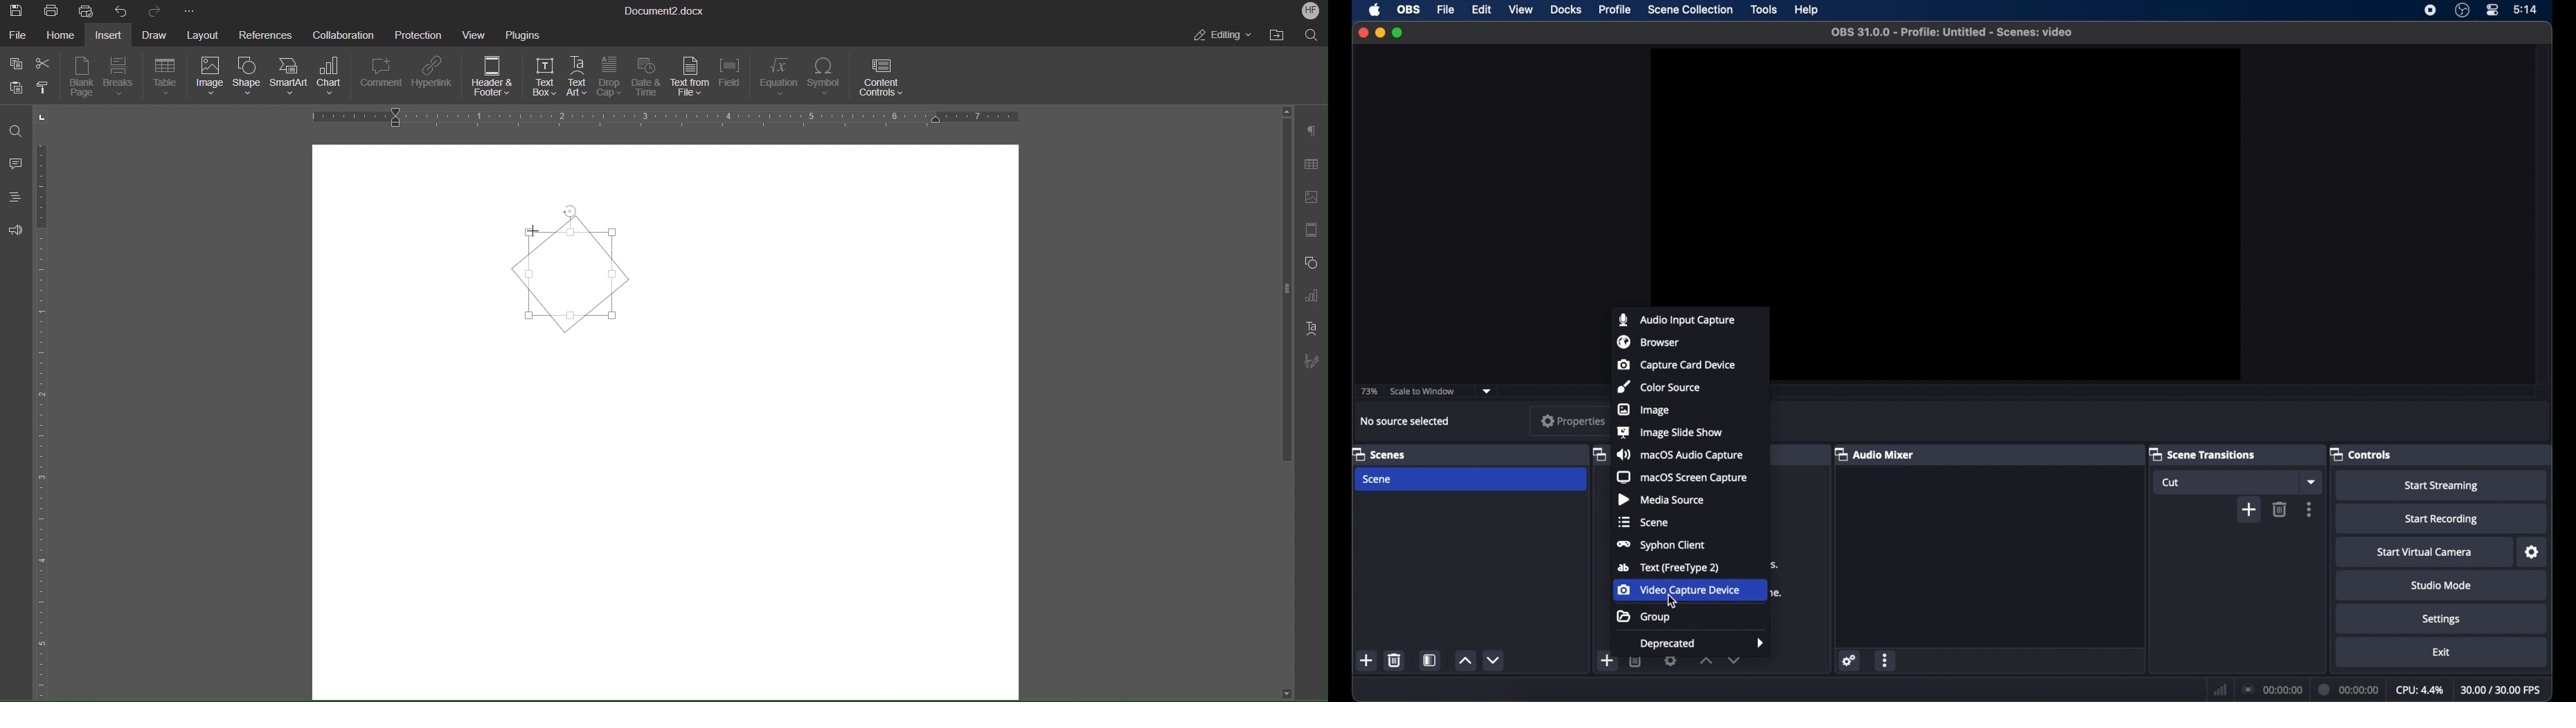 This screenshot has height=728, width=2576. What do you see at coordinates (1671, 662) in the screenshot?
I see `settings` at bounding box center [1671, 662].